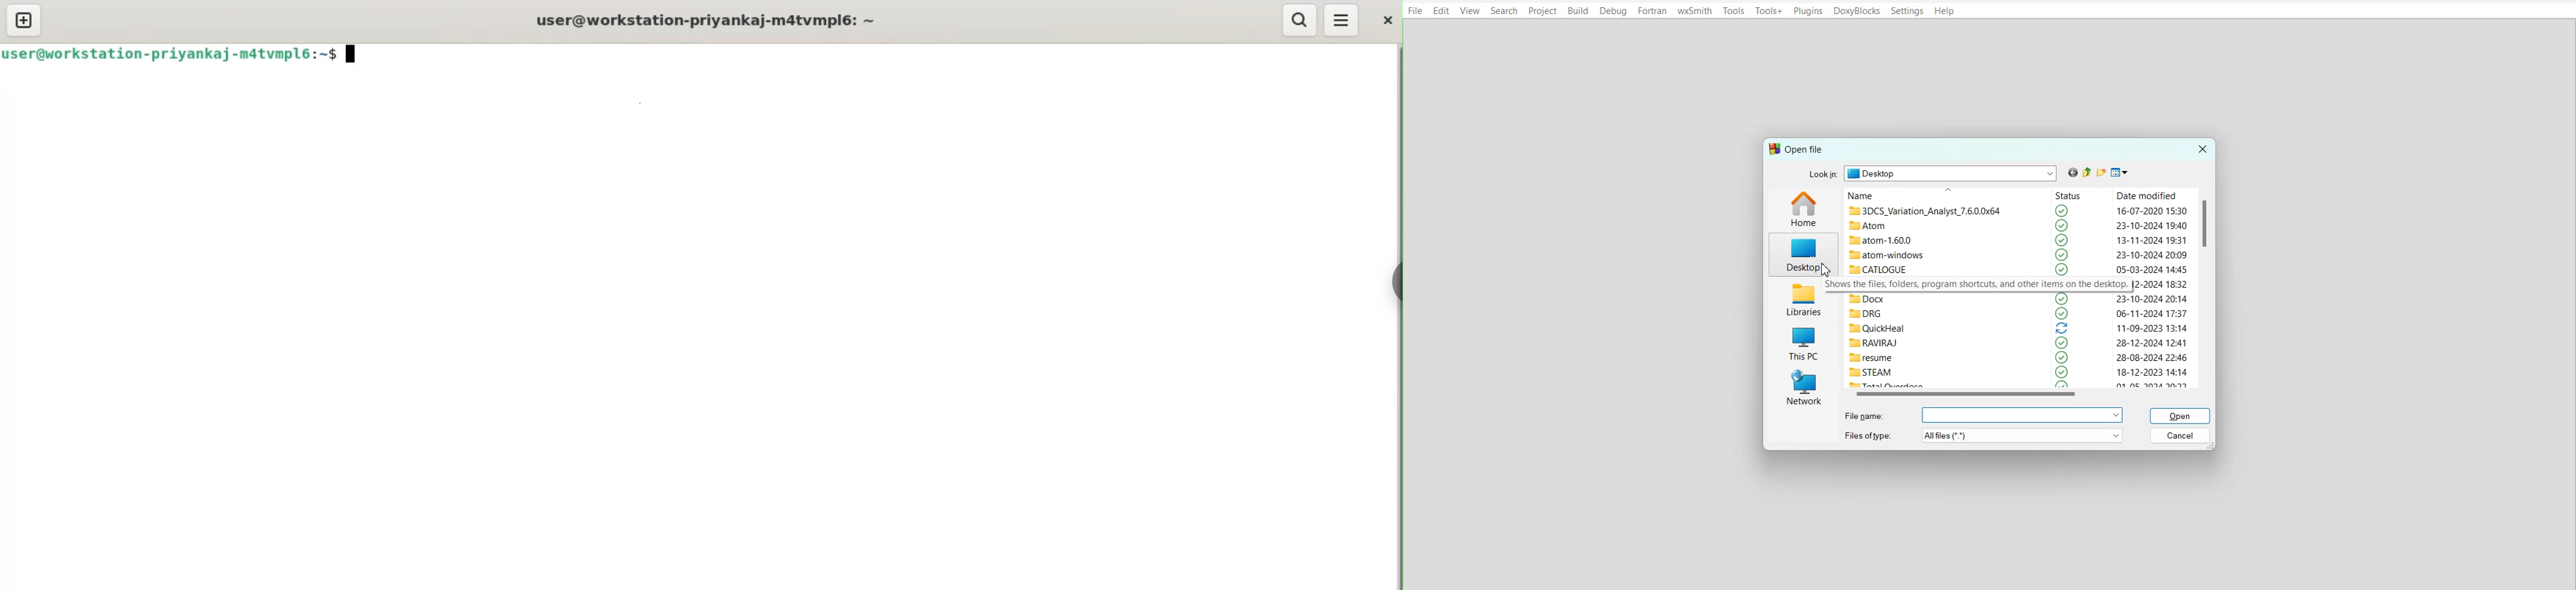 Image resolution: width=2576 pixels, height=616 pixels. Describe the element at coordinates (2060, 372) in the screenshot. I see `selected logo` at that location.